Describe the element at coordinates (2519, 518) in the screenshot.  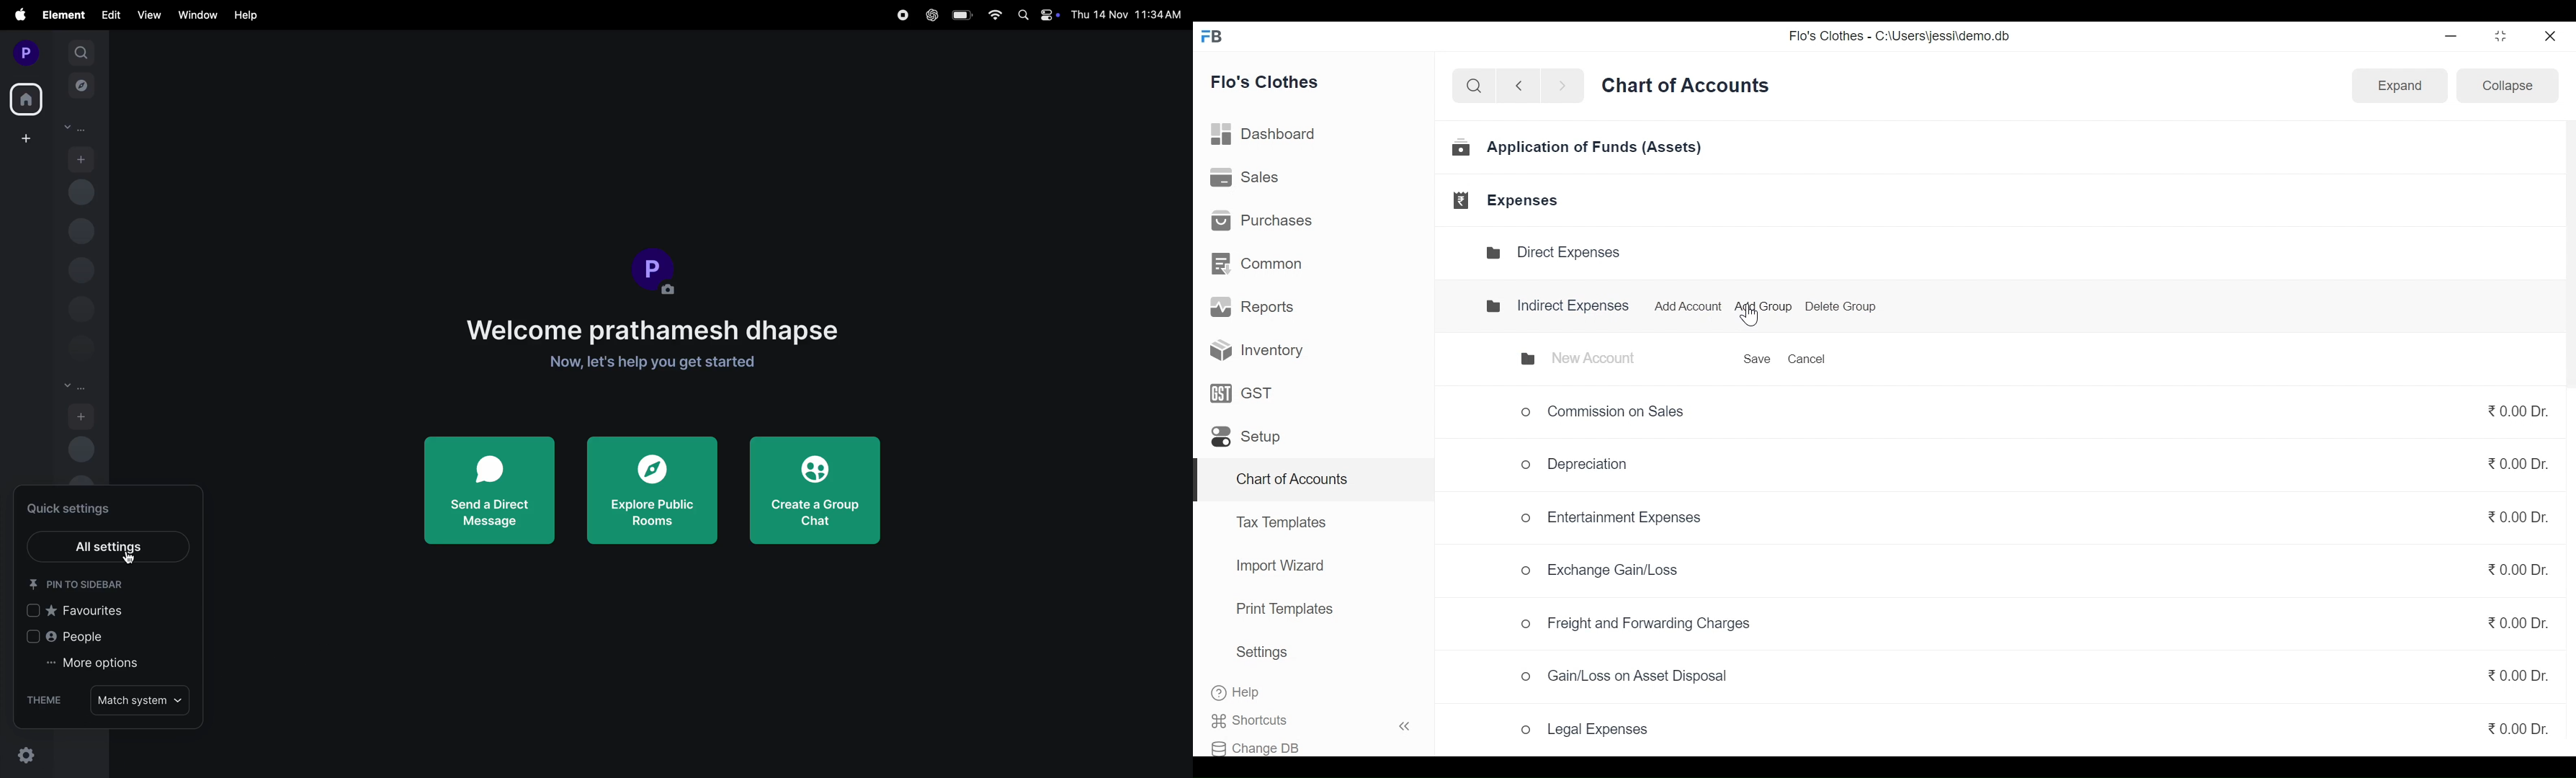
I see `₹0.00 Dr.` at that location.